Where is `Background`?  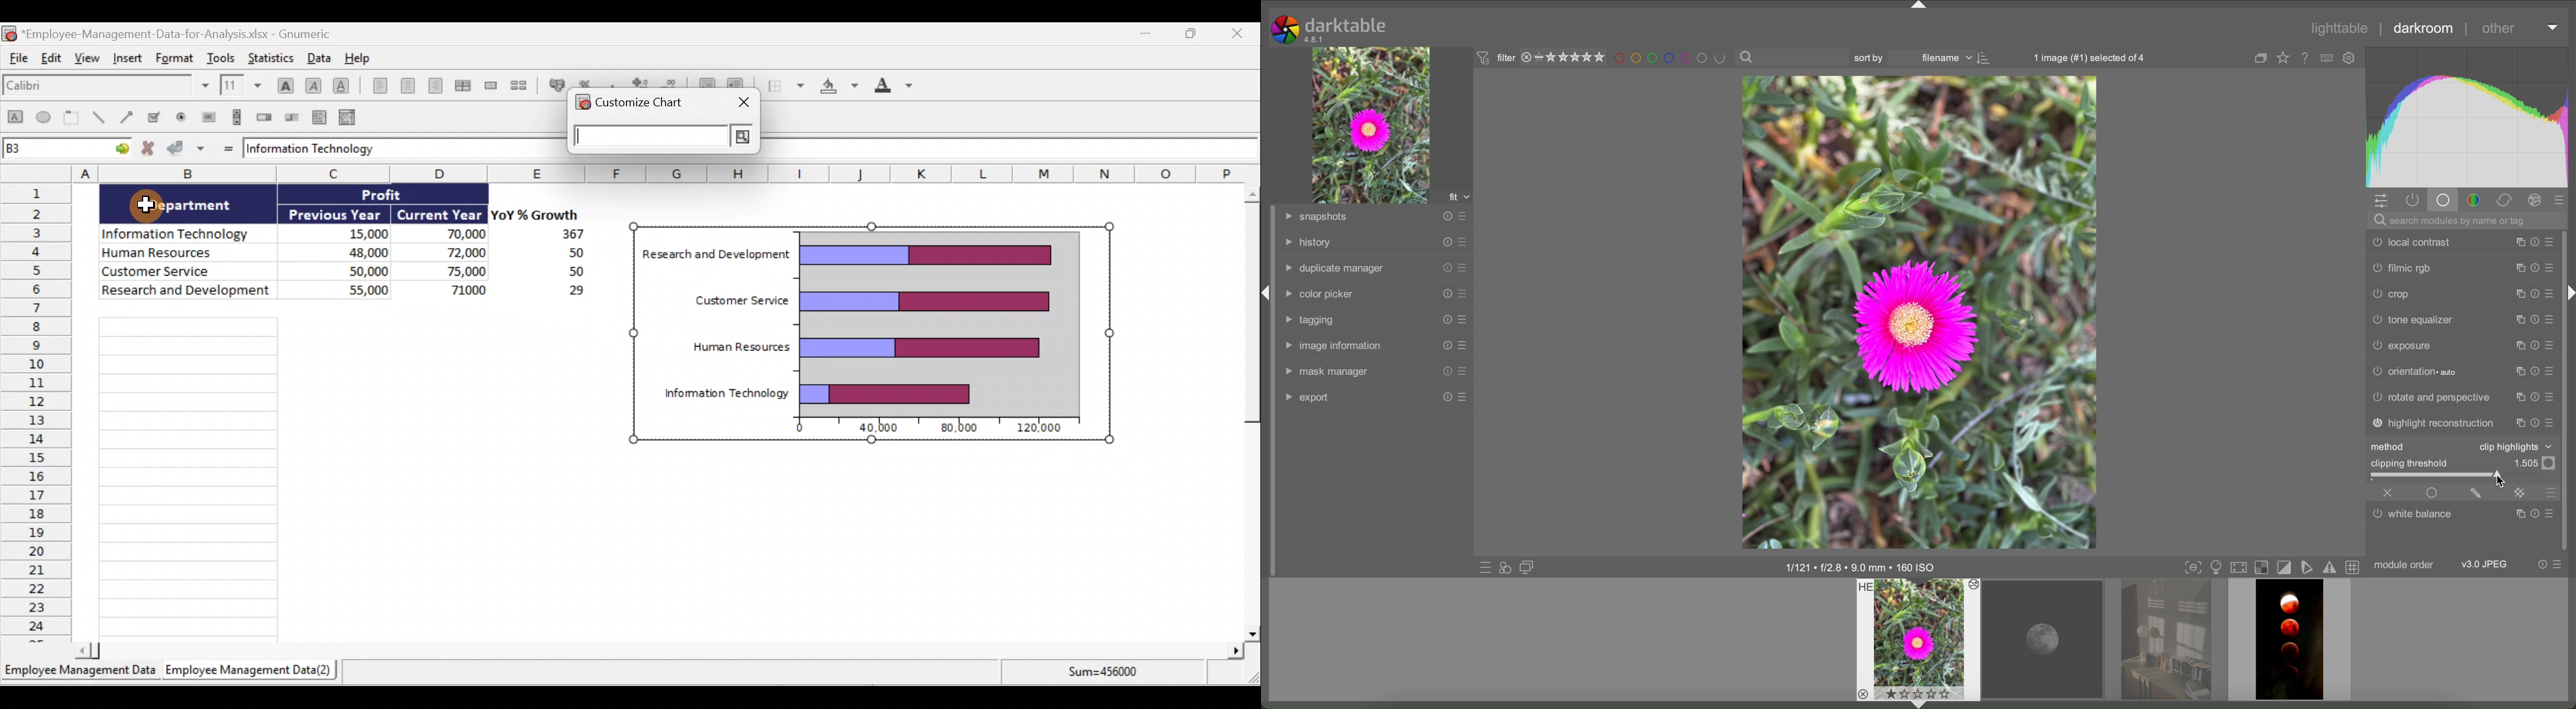 Background is located at coordinates (838, 89).